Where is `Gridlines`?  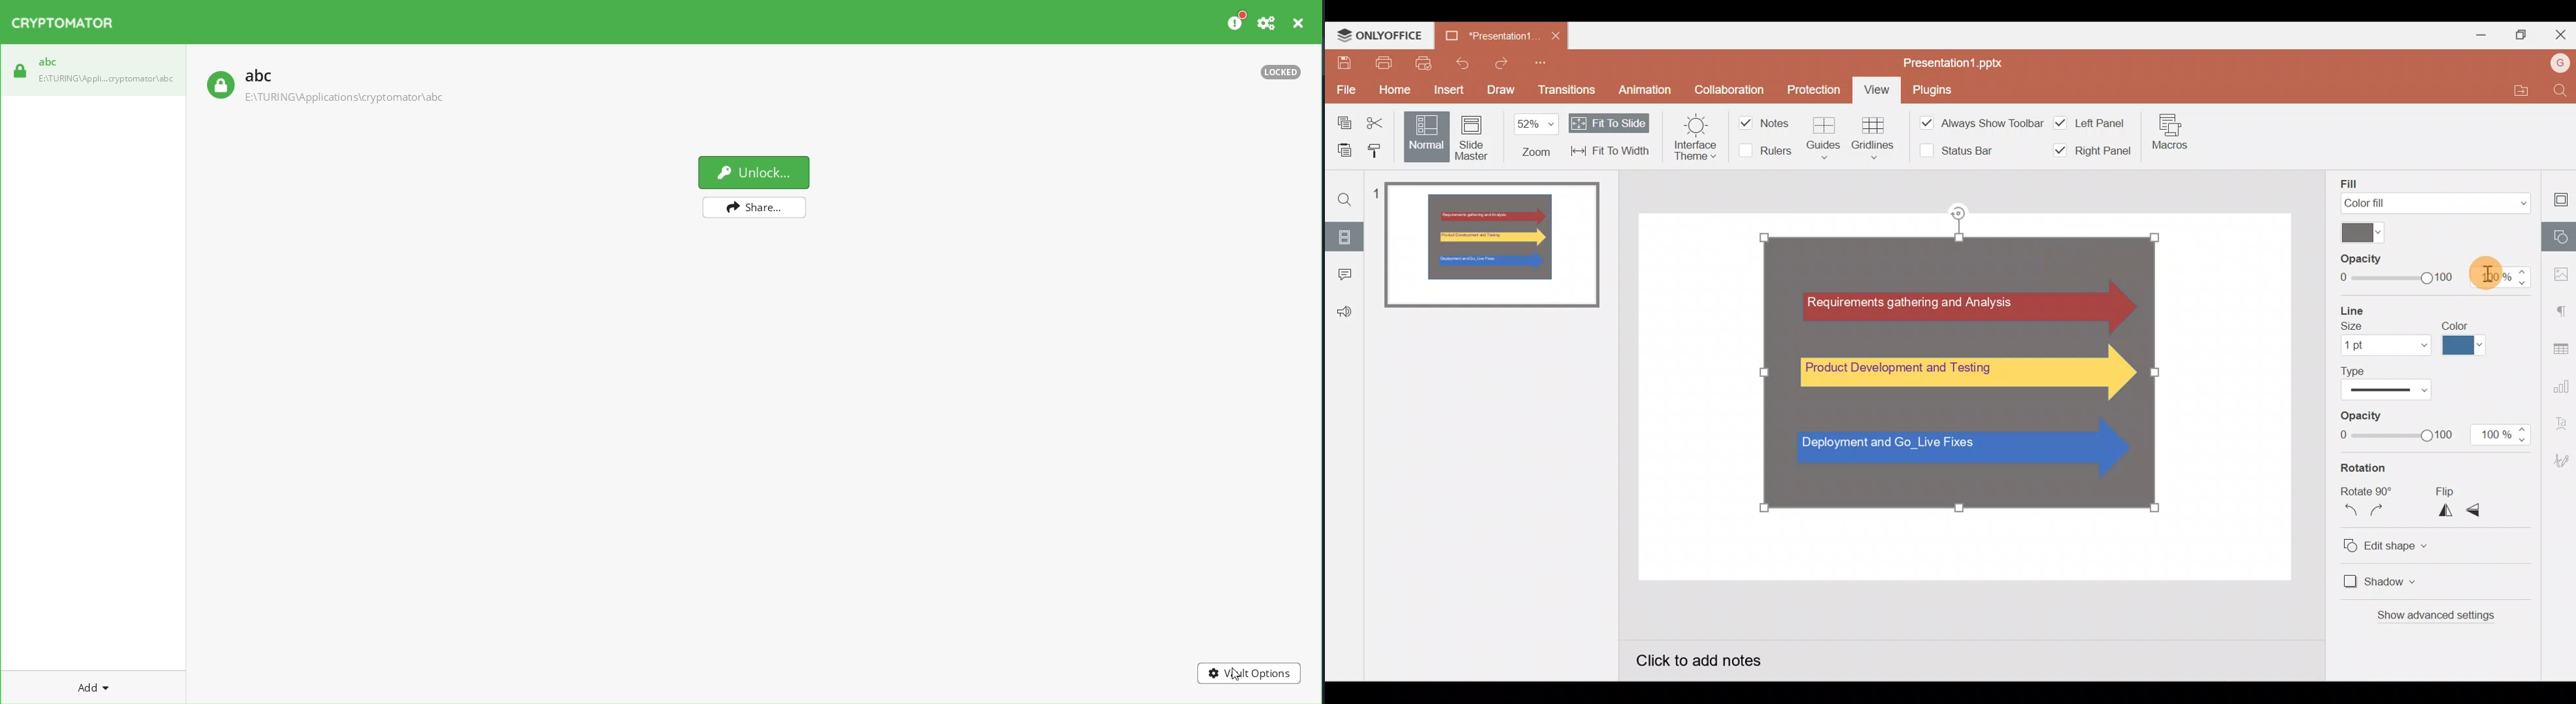 Gridlines is located at coordinates (1874, 137).